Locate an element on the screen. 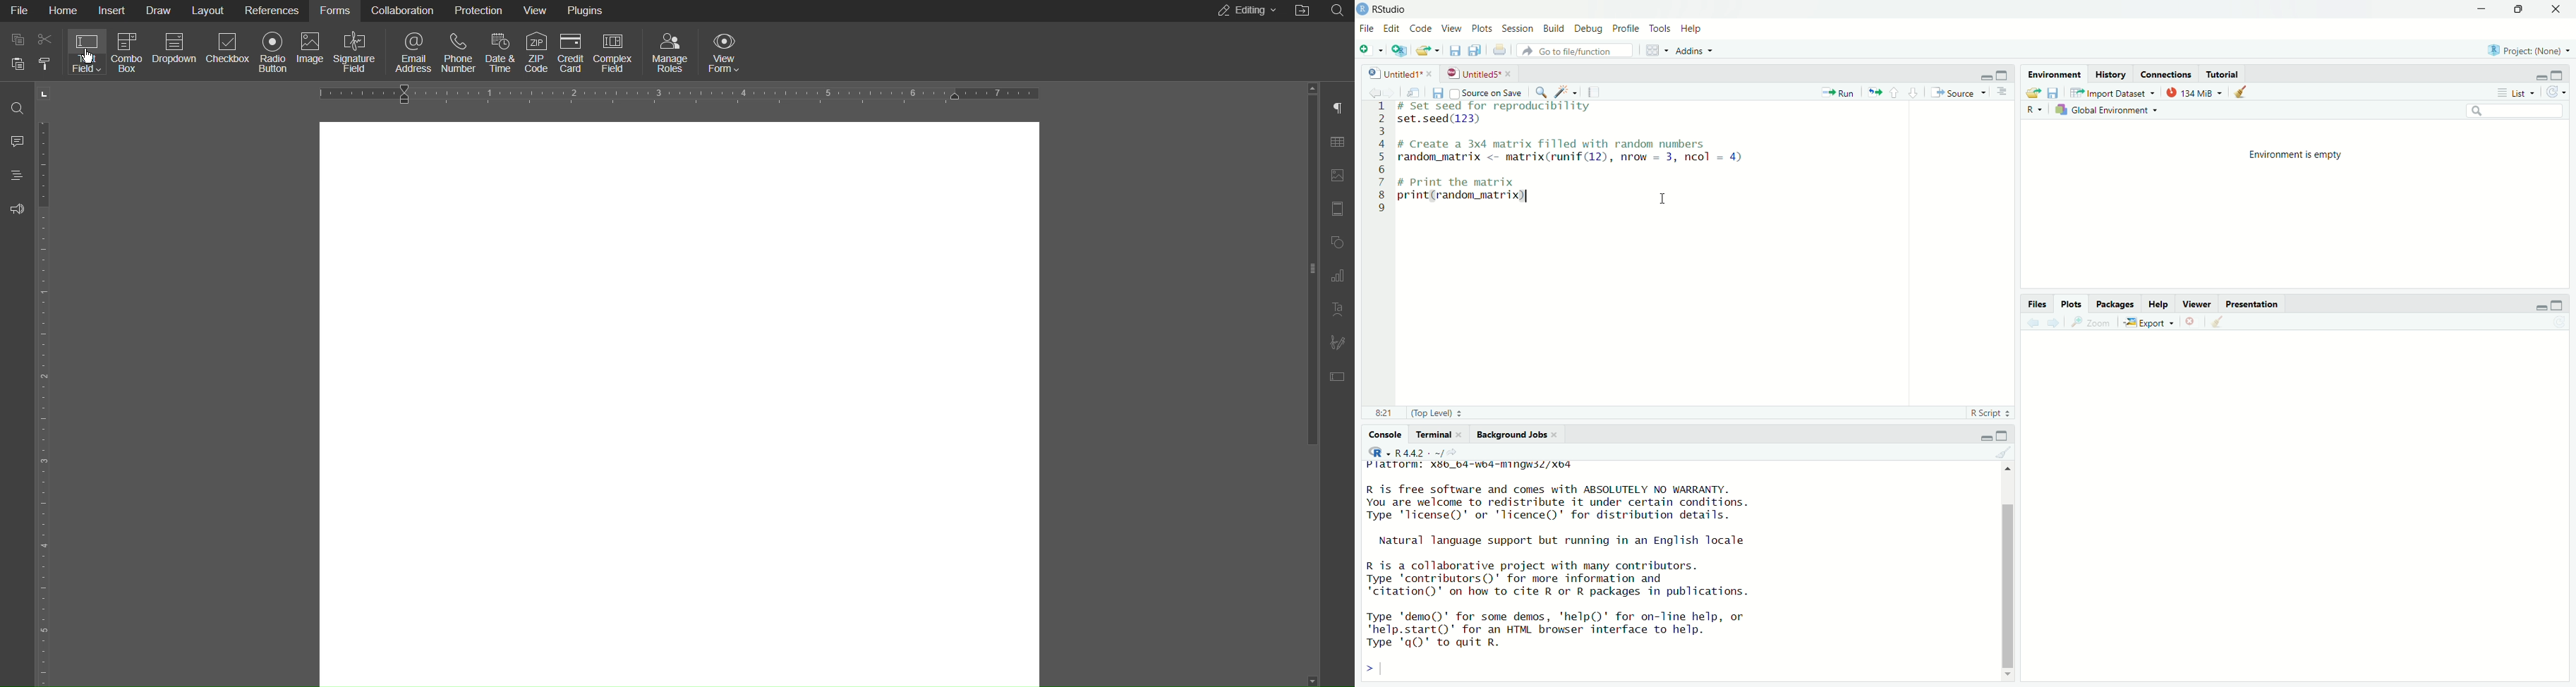 This screenshot has width=2576, height=700. Source is located at coordinates (1960, 91).